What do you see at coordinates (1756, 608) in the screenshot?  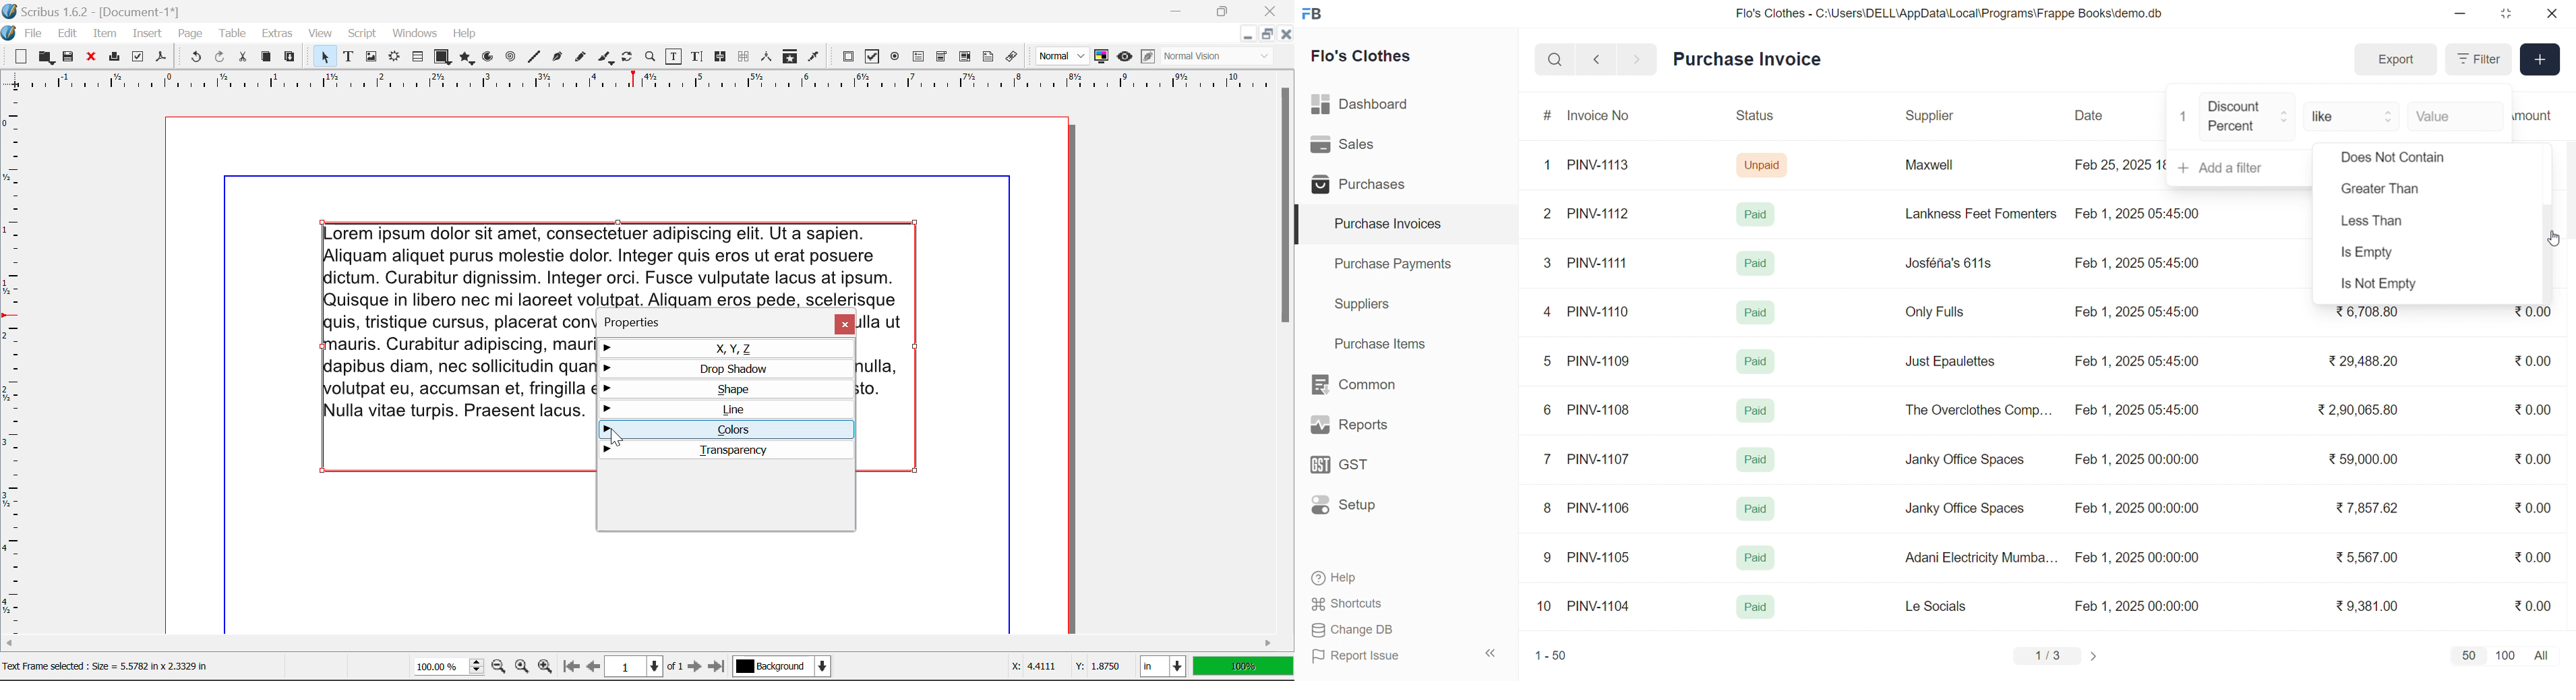 I see `Paid` at bounding box center [1756, 608].